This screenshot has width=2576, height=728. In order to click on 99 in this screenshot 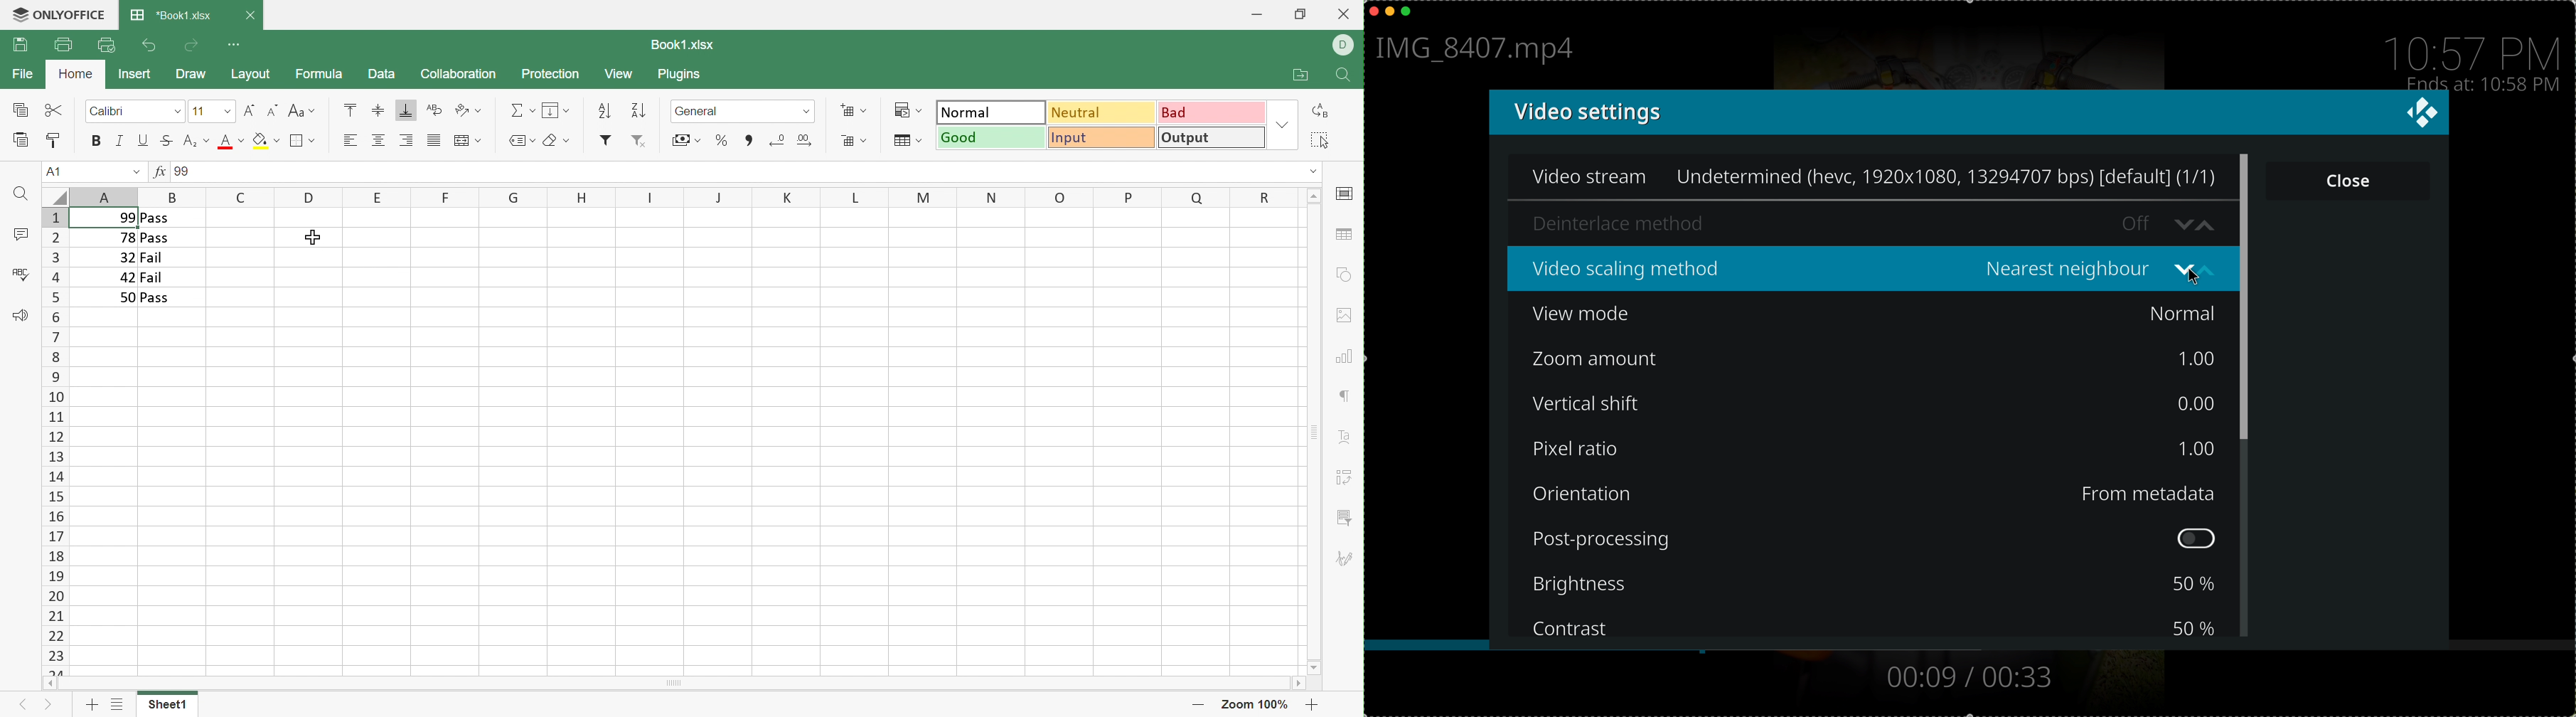, I will do `click(122, 217)`.